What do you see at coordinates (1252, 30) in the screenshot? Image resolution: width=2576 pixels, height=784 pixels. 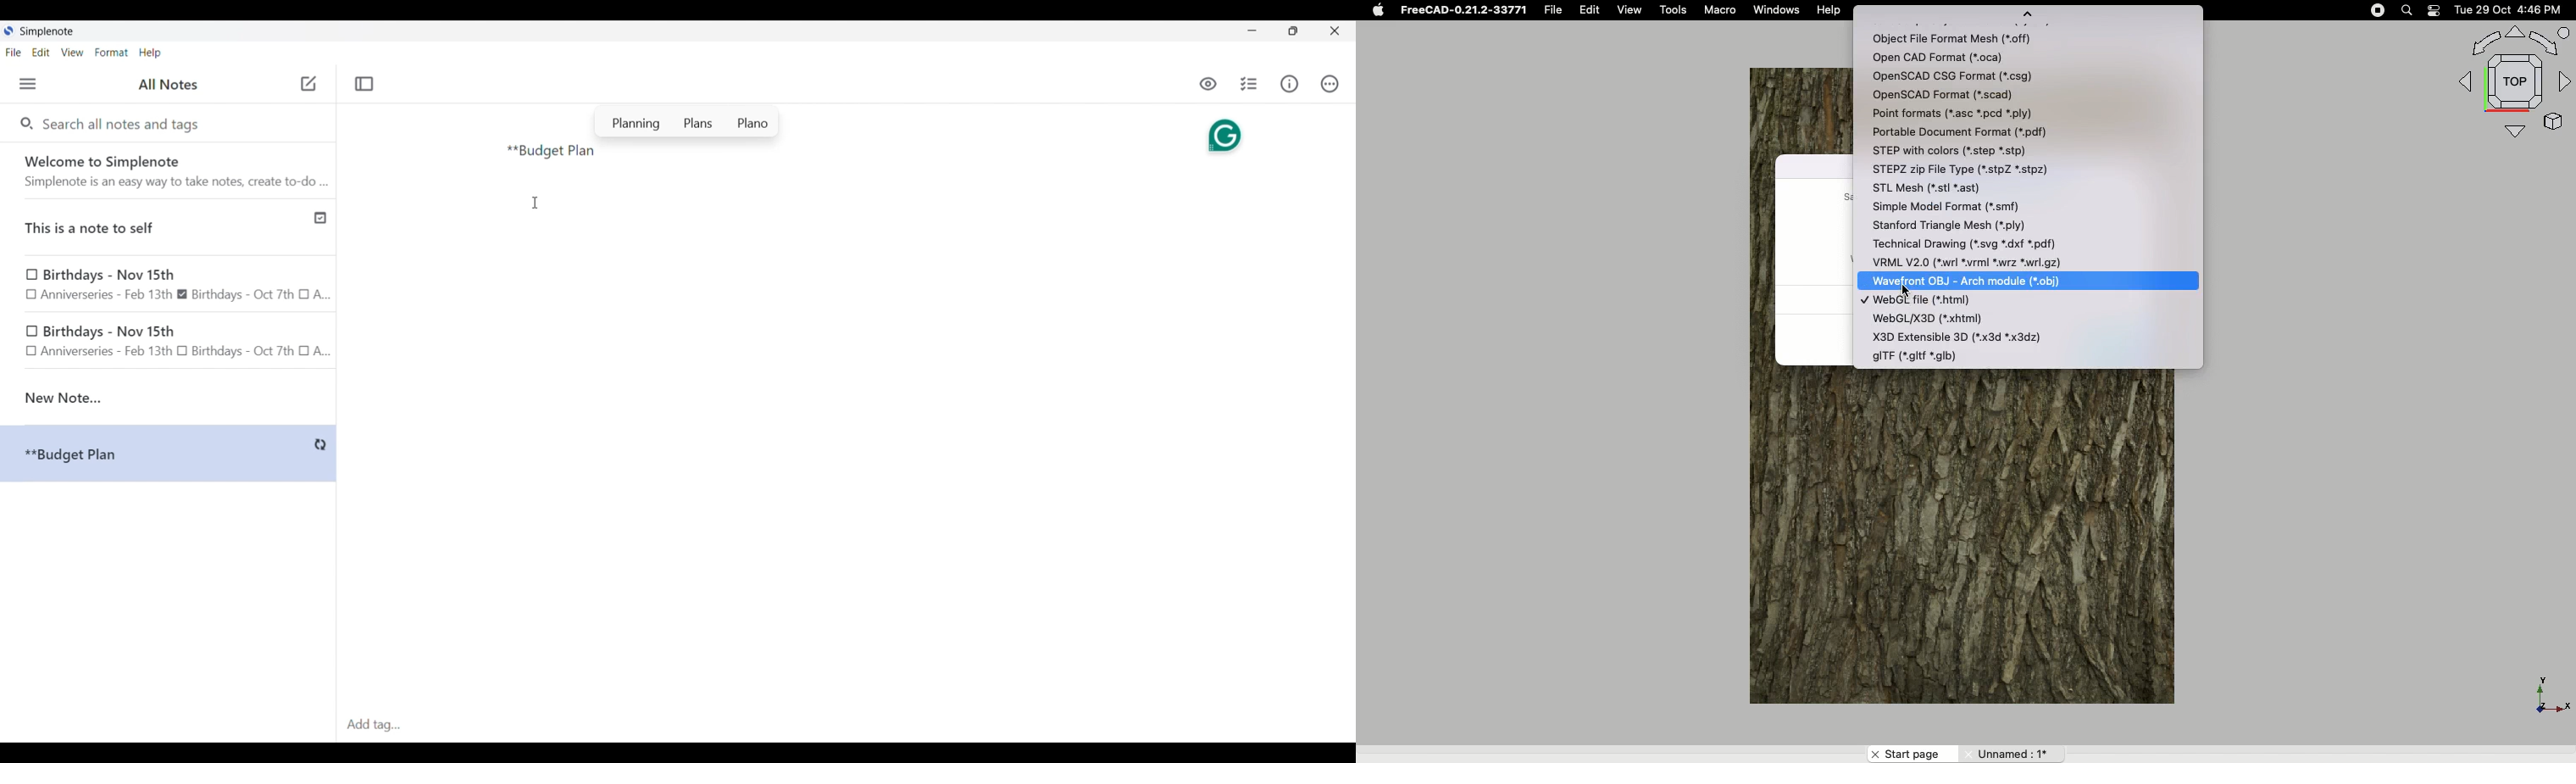 I see `Minimize` at bounding box center [1252, 30].